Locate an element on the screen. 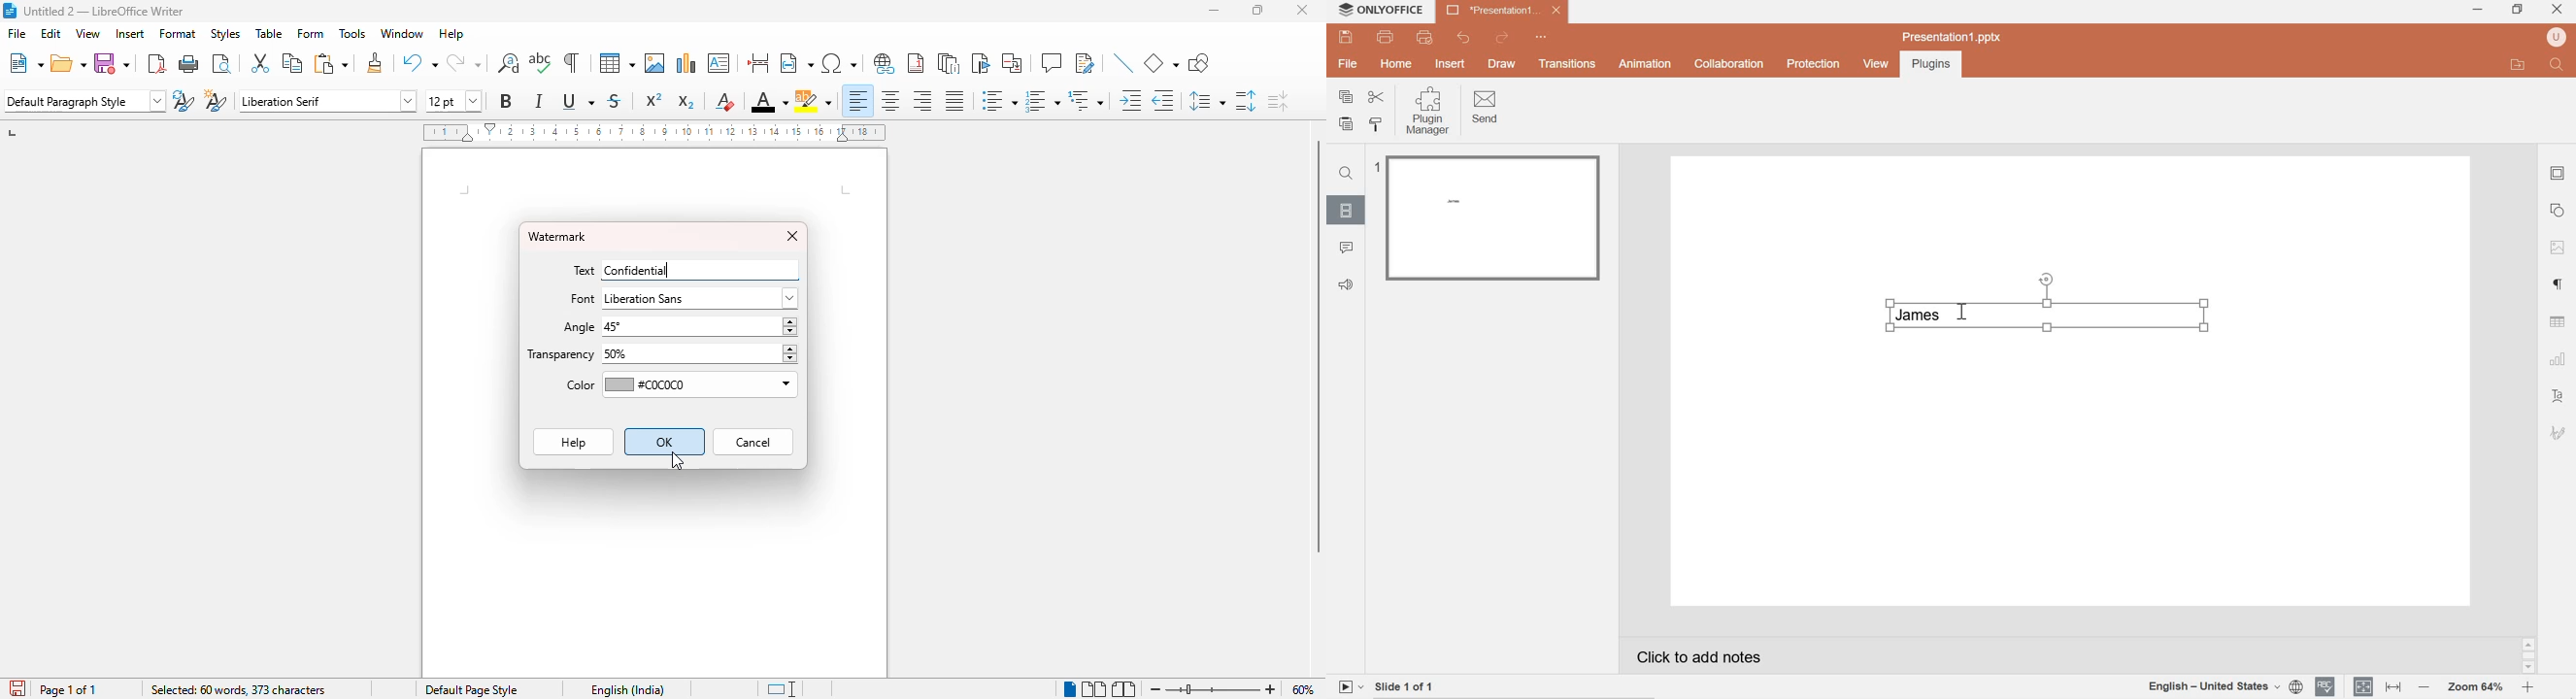 The height and width of the screenshot is (700, 2576). fit to slide is located at coordinates (2363, 687).